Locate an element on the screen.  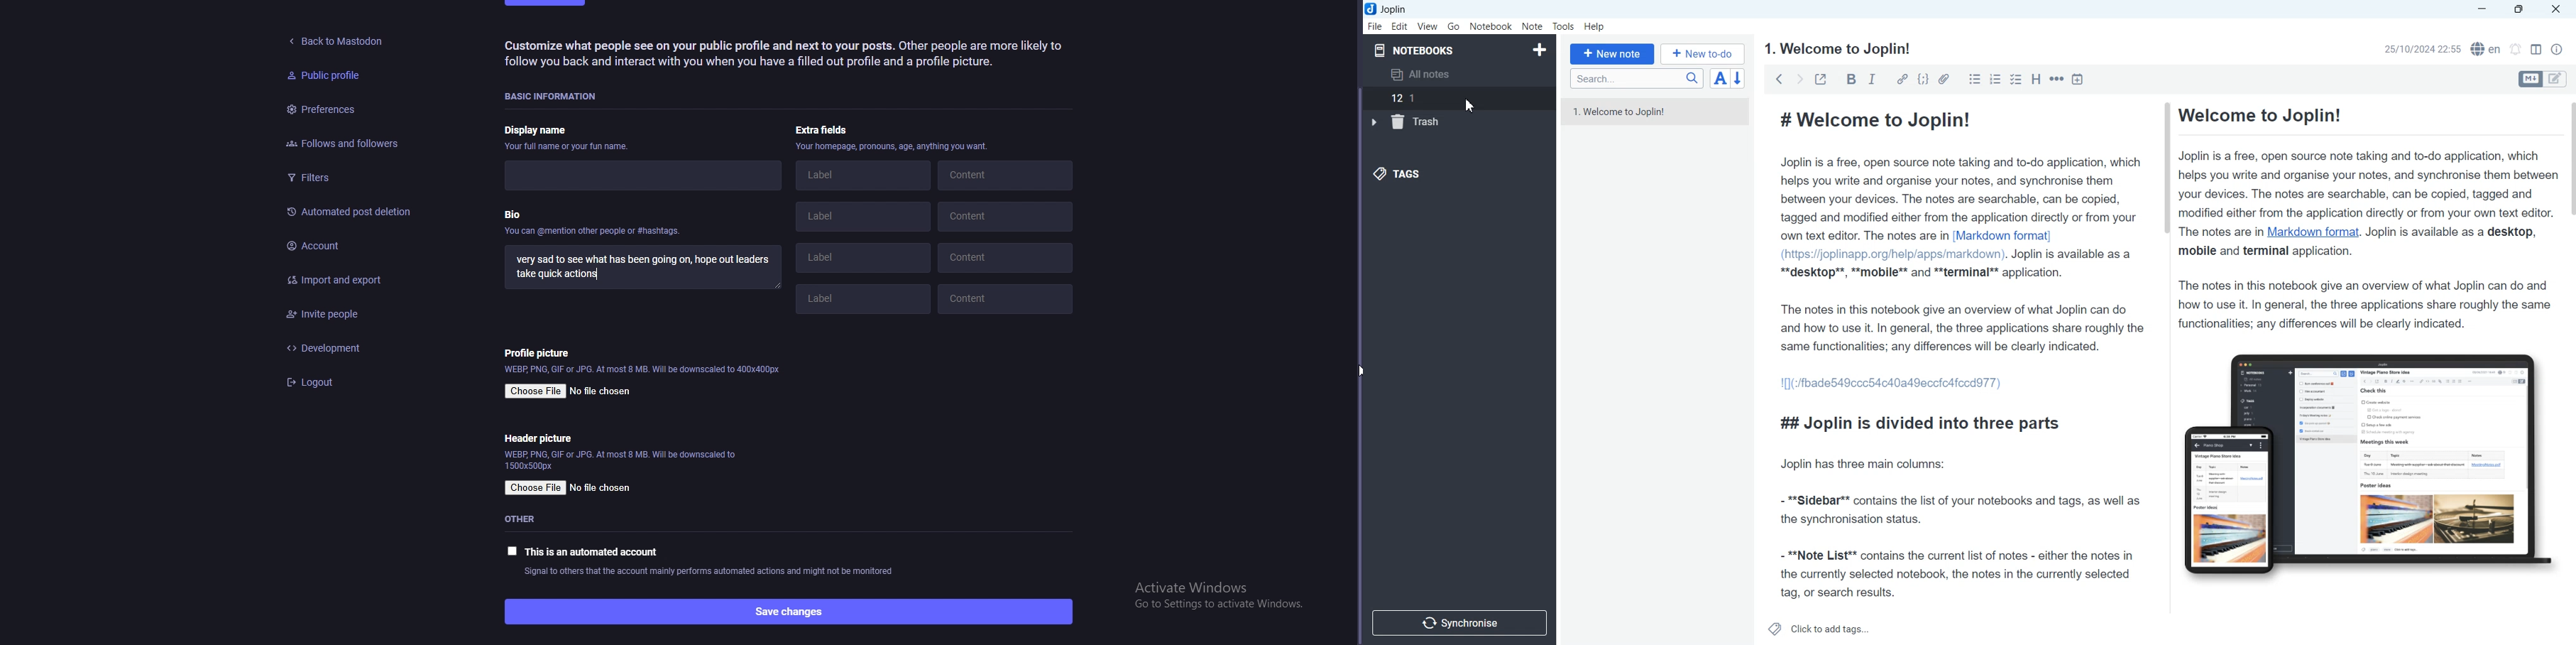
File  is located at coordinates (1374, 26).